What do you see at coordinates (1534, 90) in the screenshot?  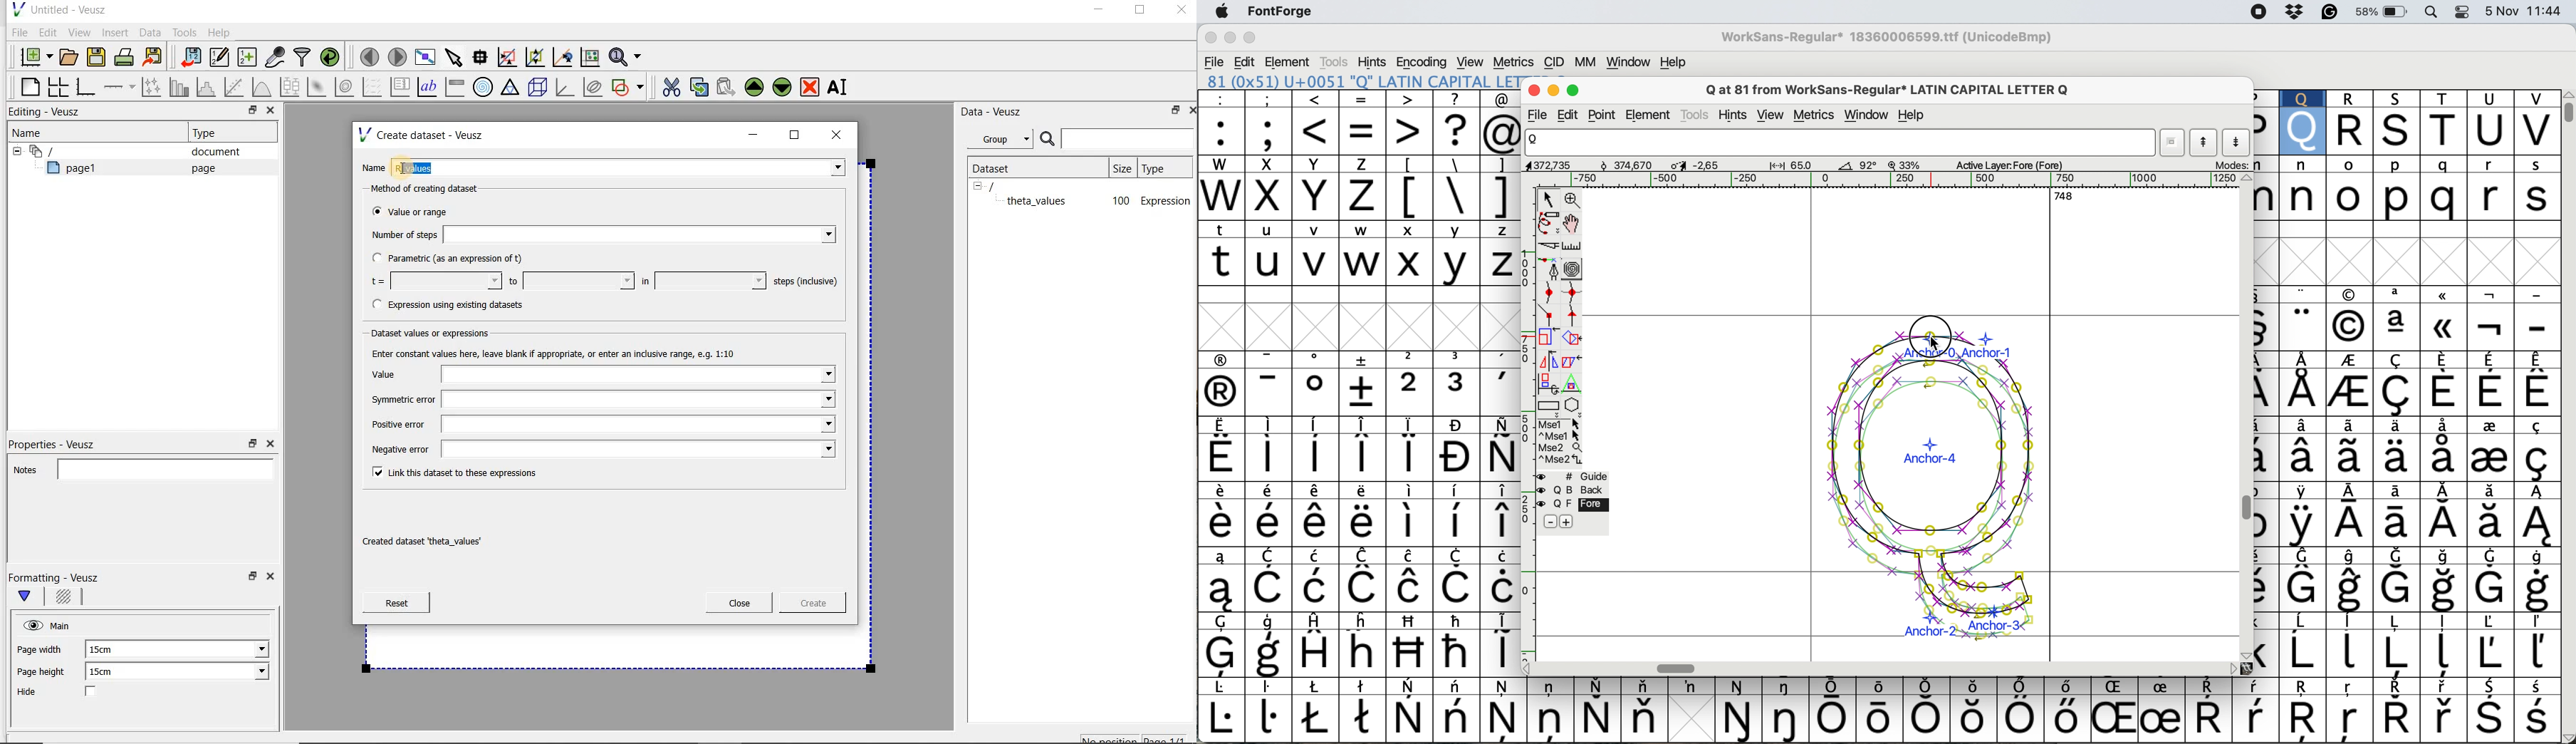 I see `close` at bounding box center [1534, 90].